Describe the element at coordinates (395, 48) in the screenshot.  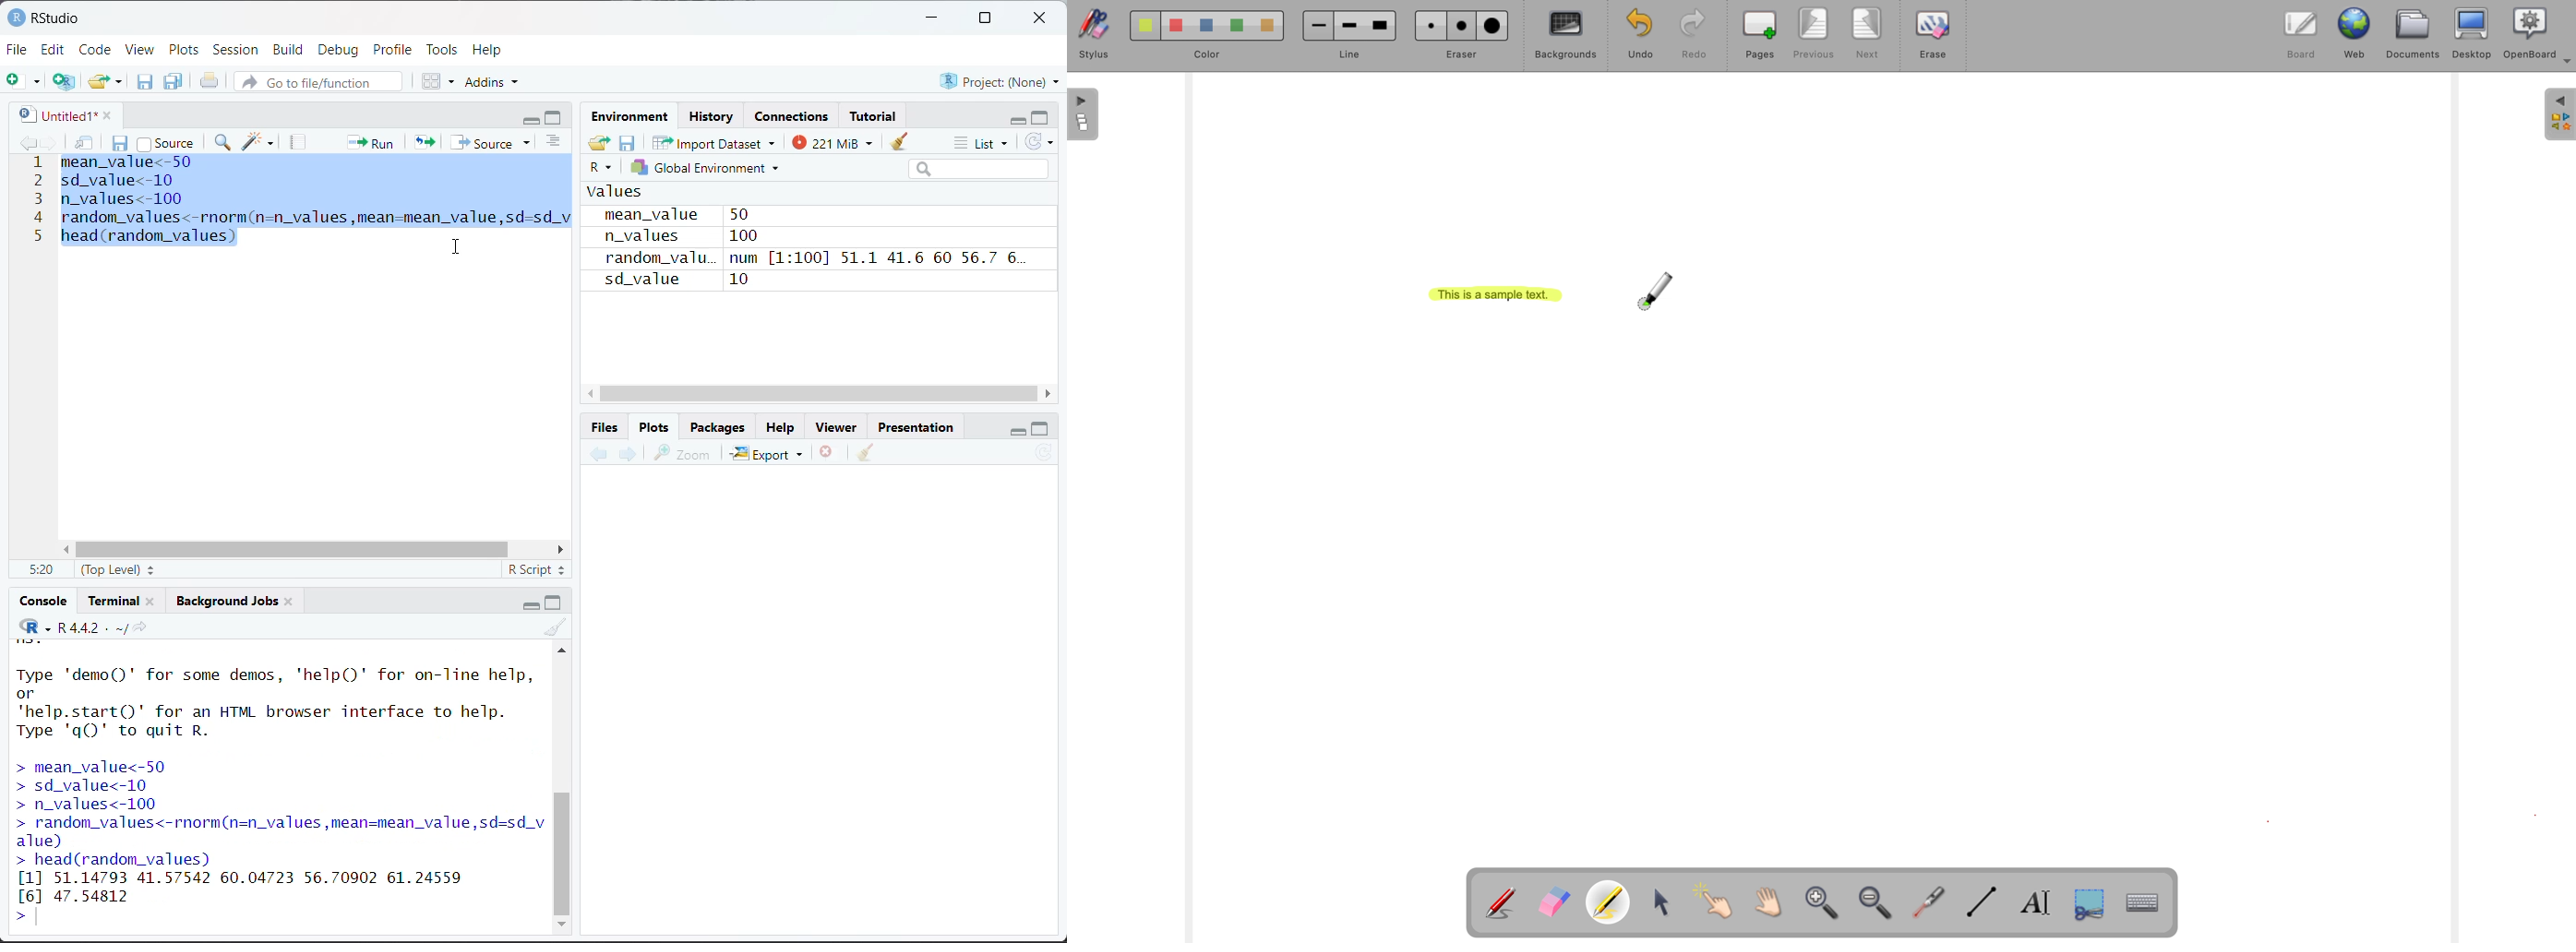
I see `Profile` at that location.